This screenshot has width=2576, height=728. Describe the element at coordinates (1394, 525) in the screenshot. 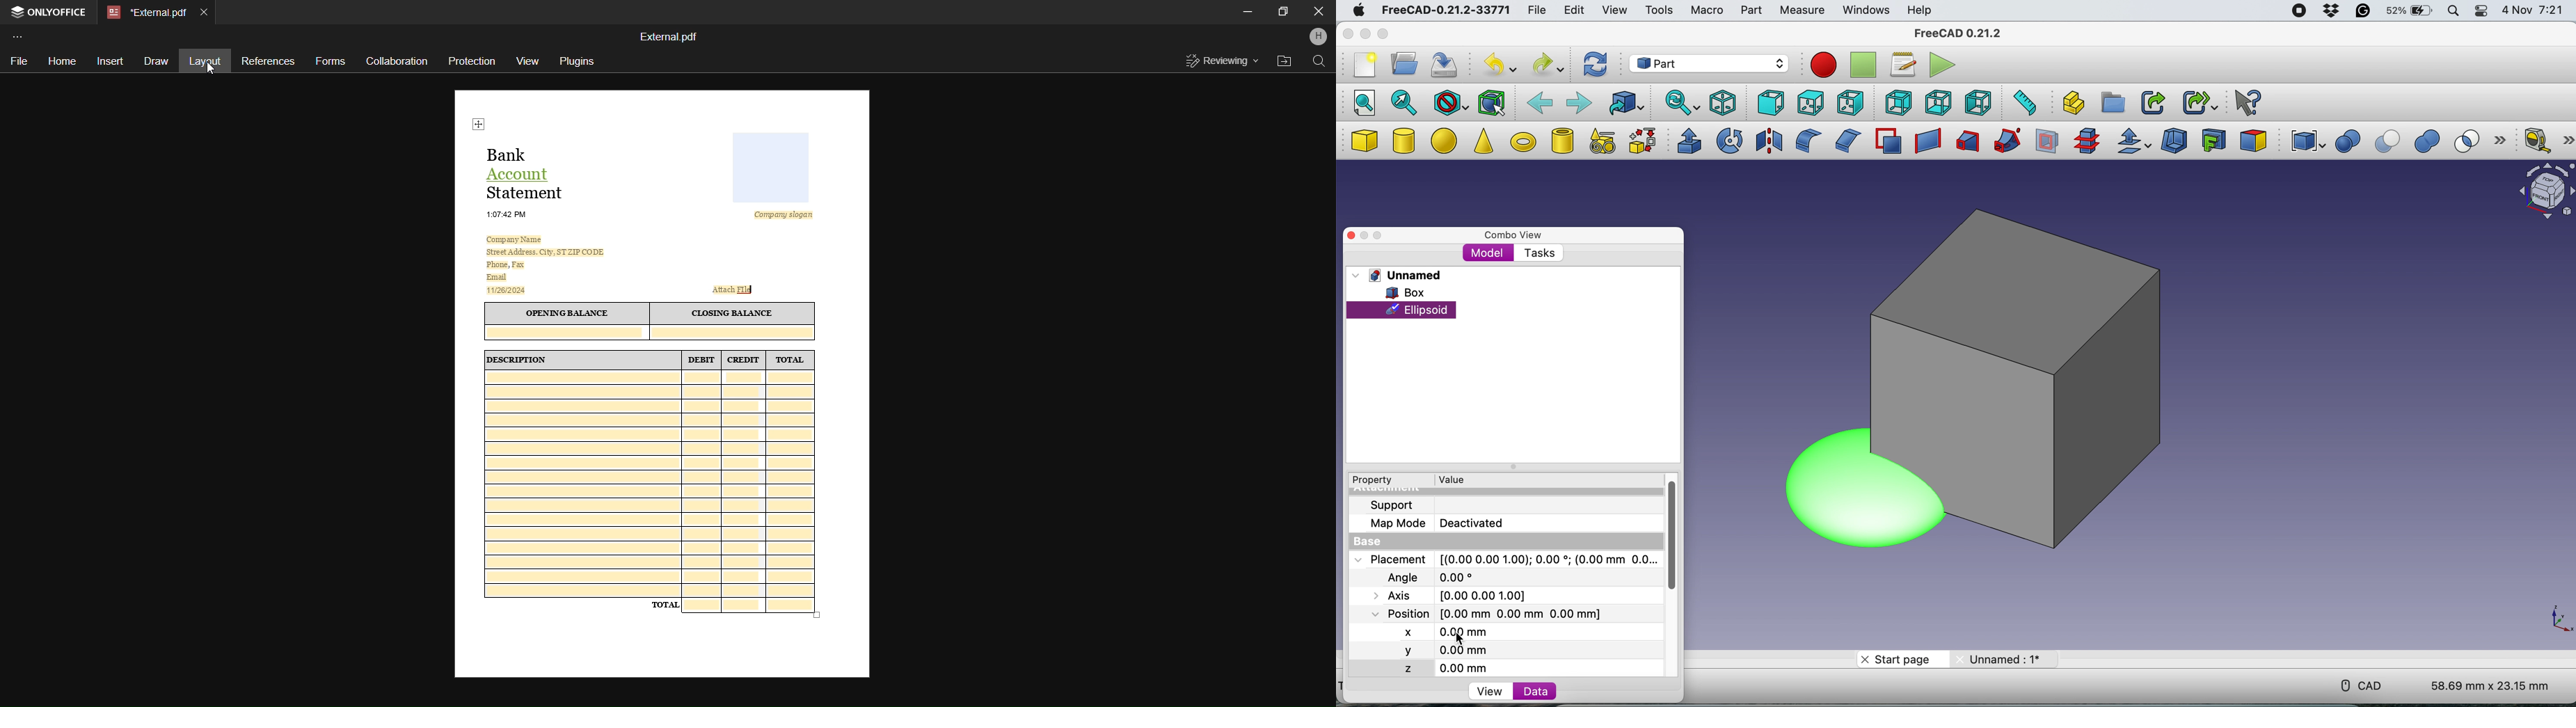

I see `map mode` at that location.